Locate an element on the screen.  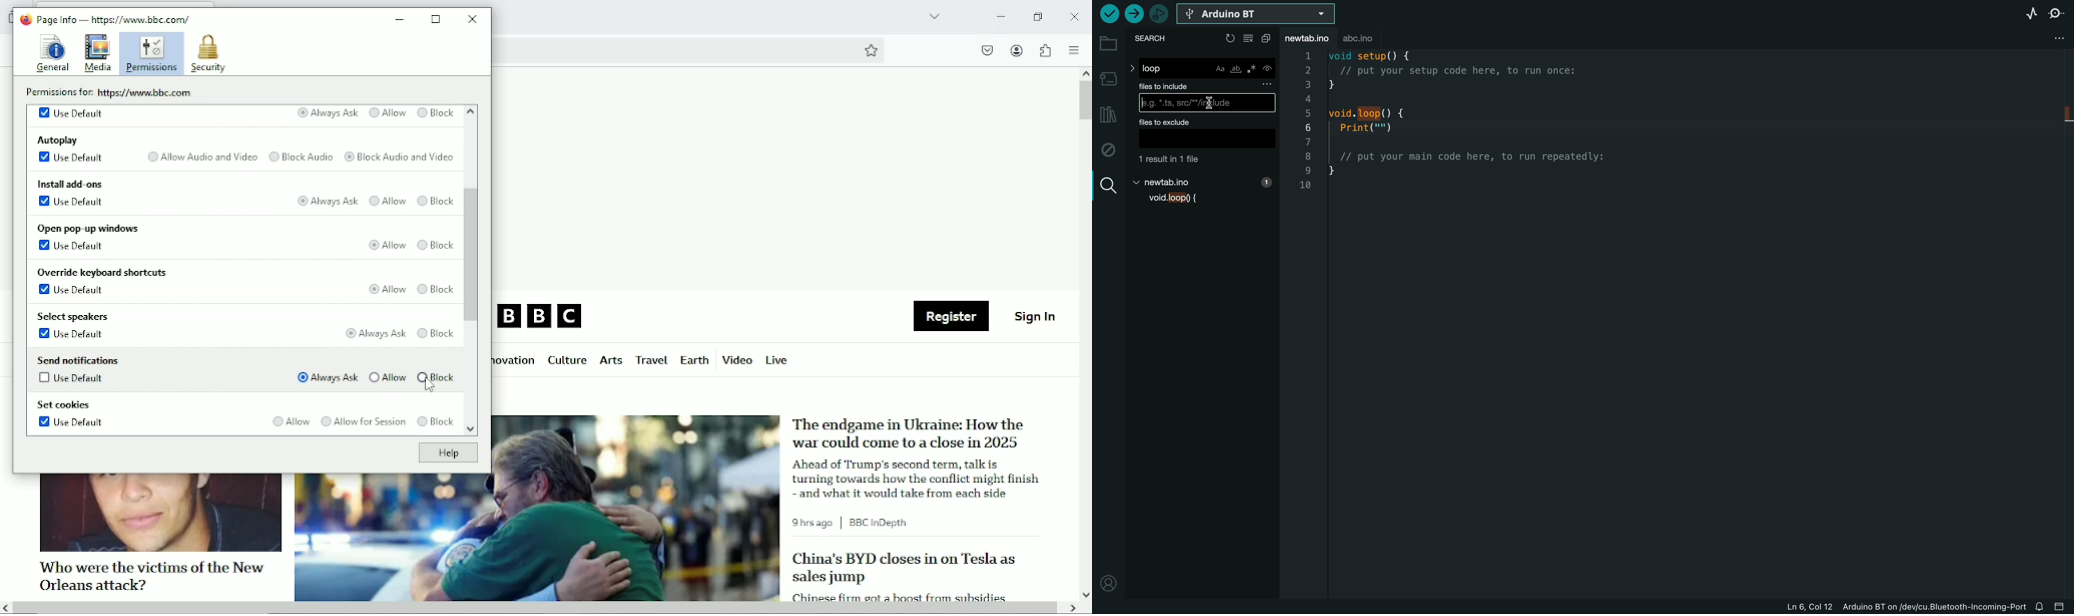
Block is located at coordinates (439, 378).